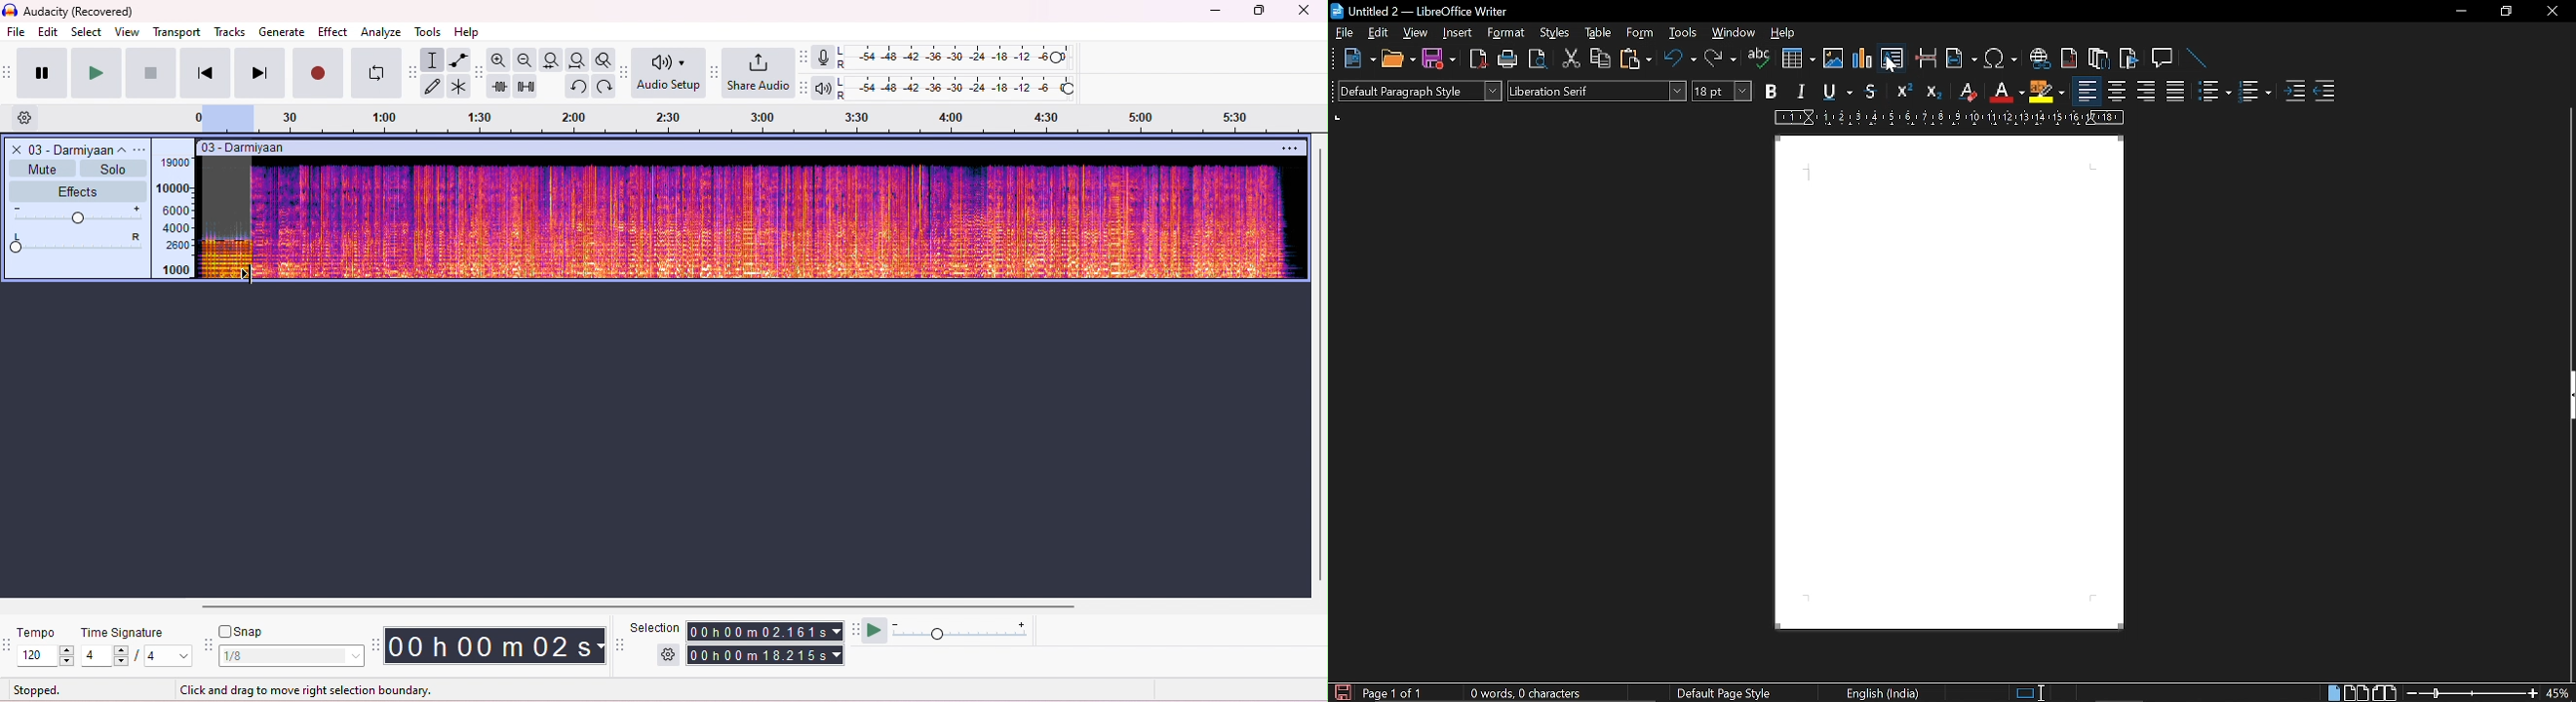  Describe the element at coordinates (230, 33) in the screenshot. I see `tracks` at that location.